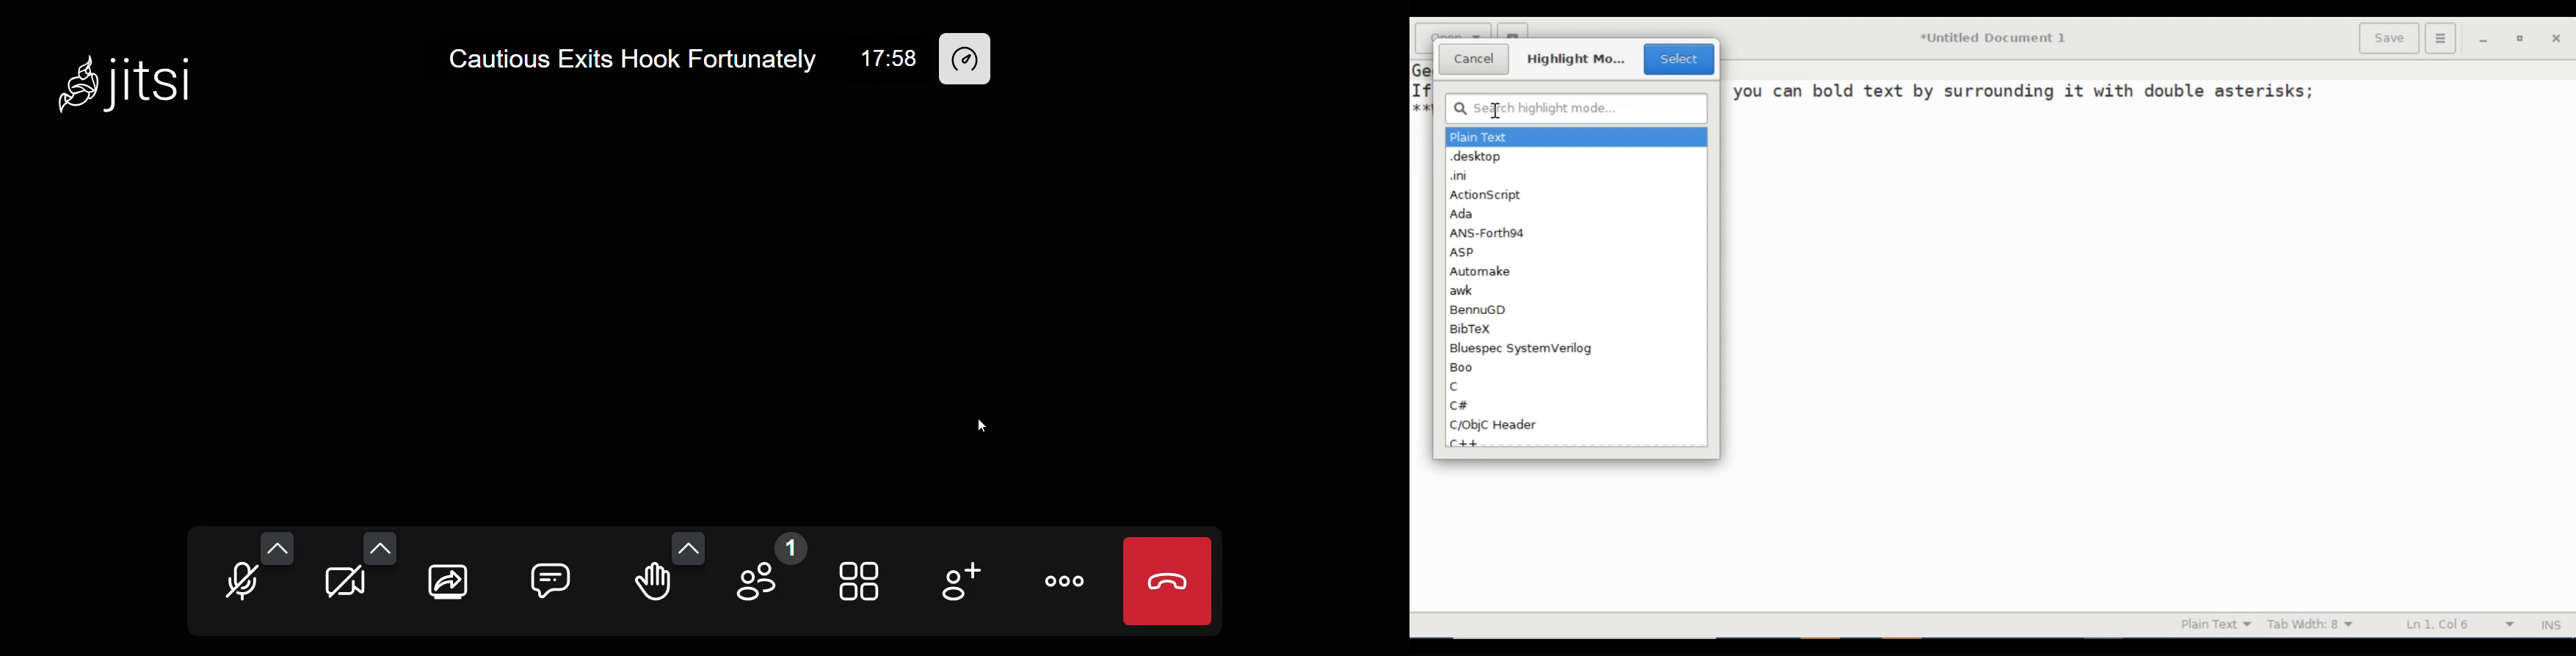 The height and width of the screenshot is (672, 2576). What do you see at coordinates (1485, 194) in the screenshot?
I see `ActionScript` at bounding box center [1485, 194].